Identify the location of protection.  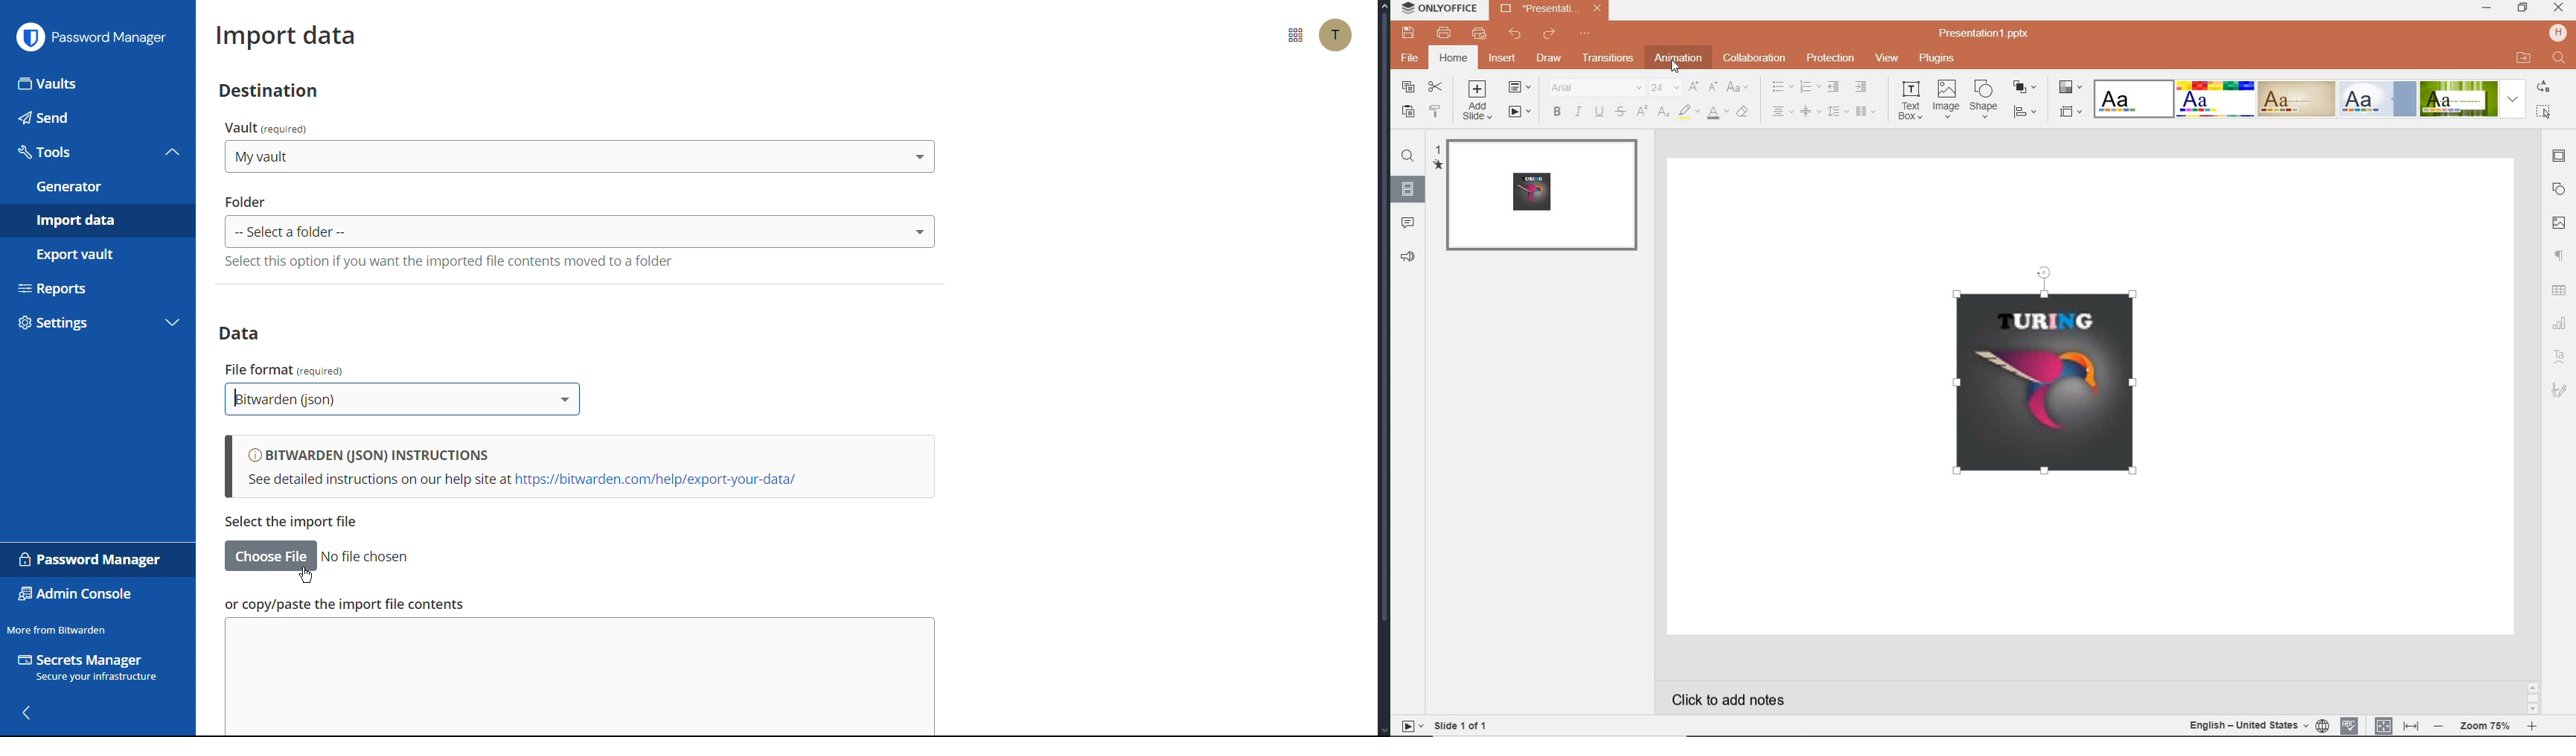
(1830, 59).